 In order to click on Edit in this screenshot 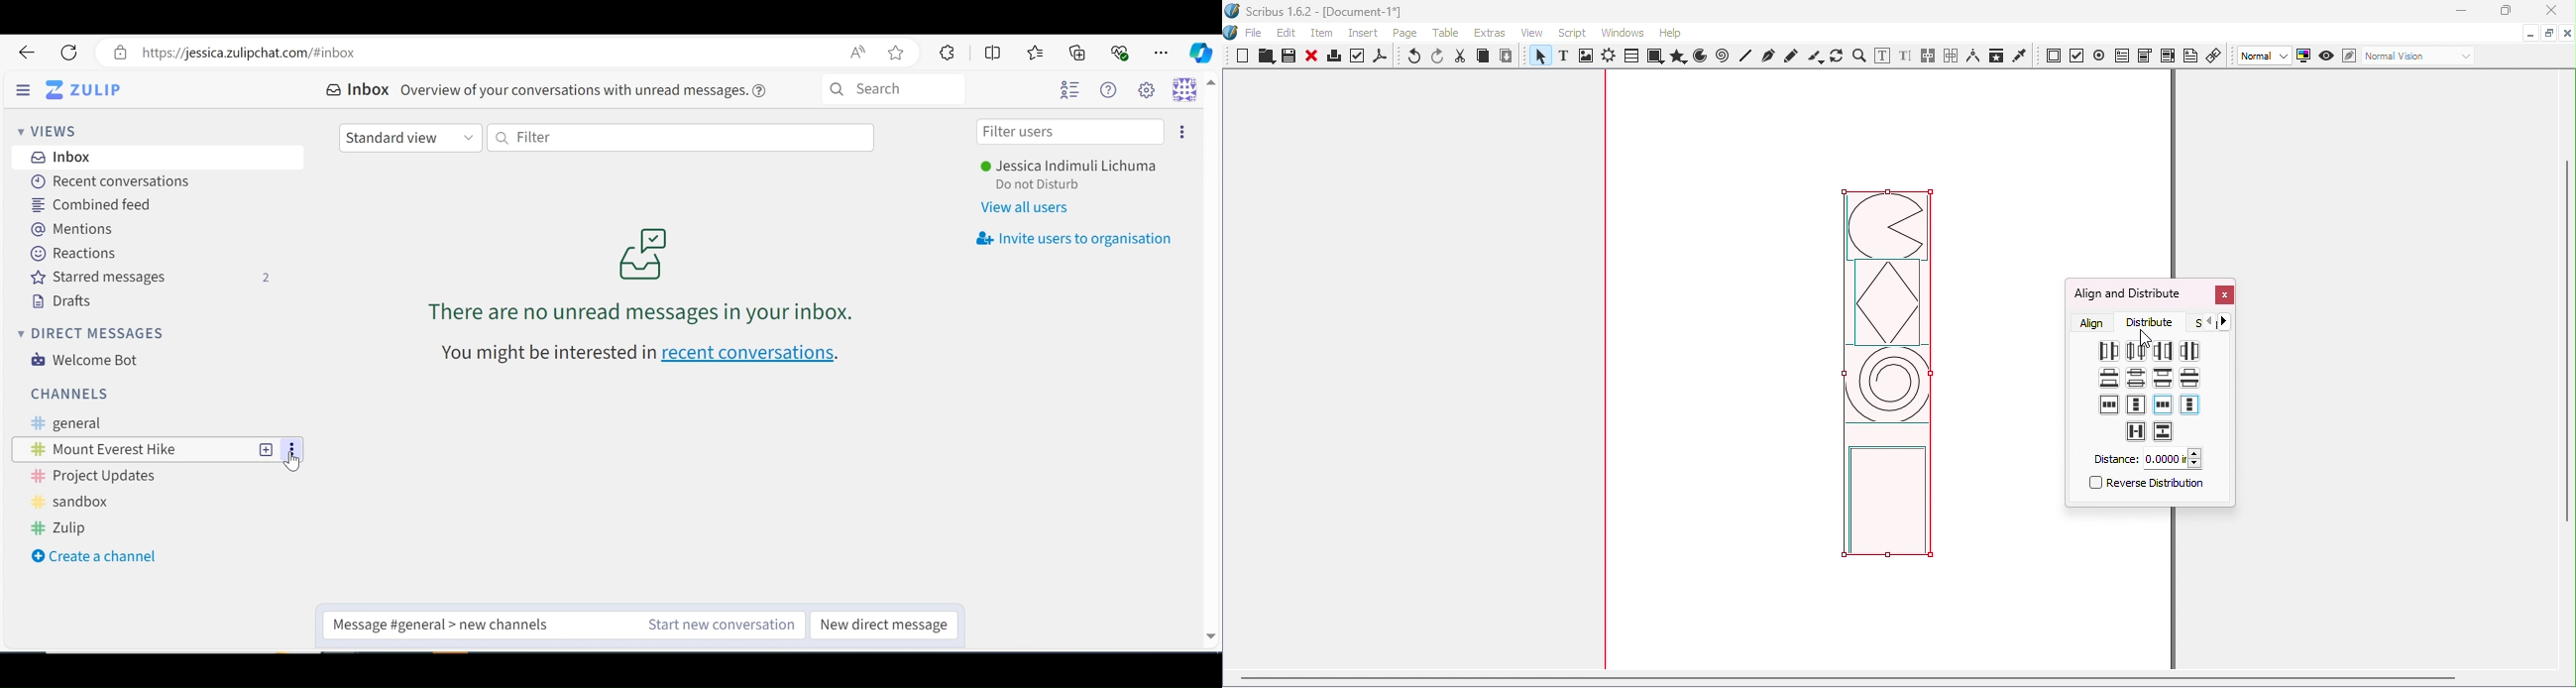, I will do `click(1287, 33)`.